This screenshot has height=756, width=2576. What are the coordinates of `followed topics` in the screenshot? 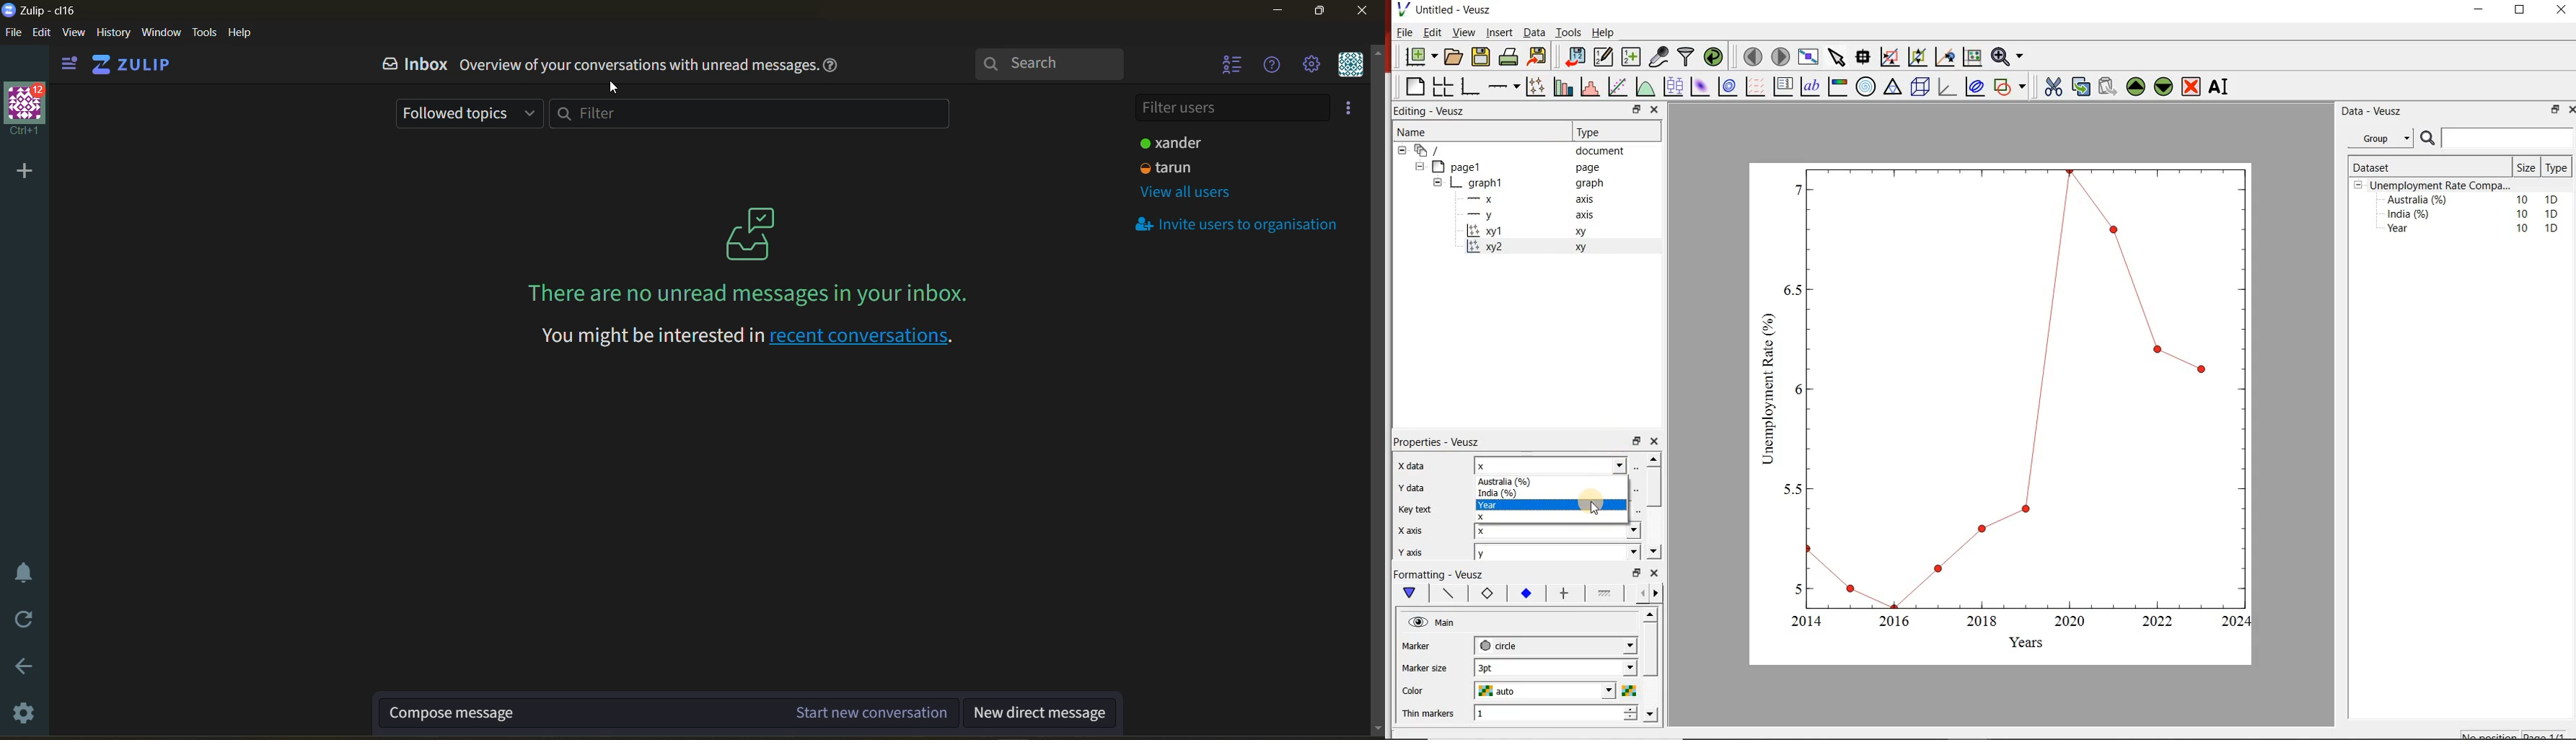 It's located at (467, 112).